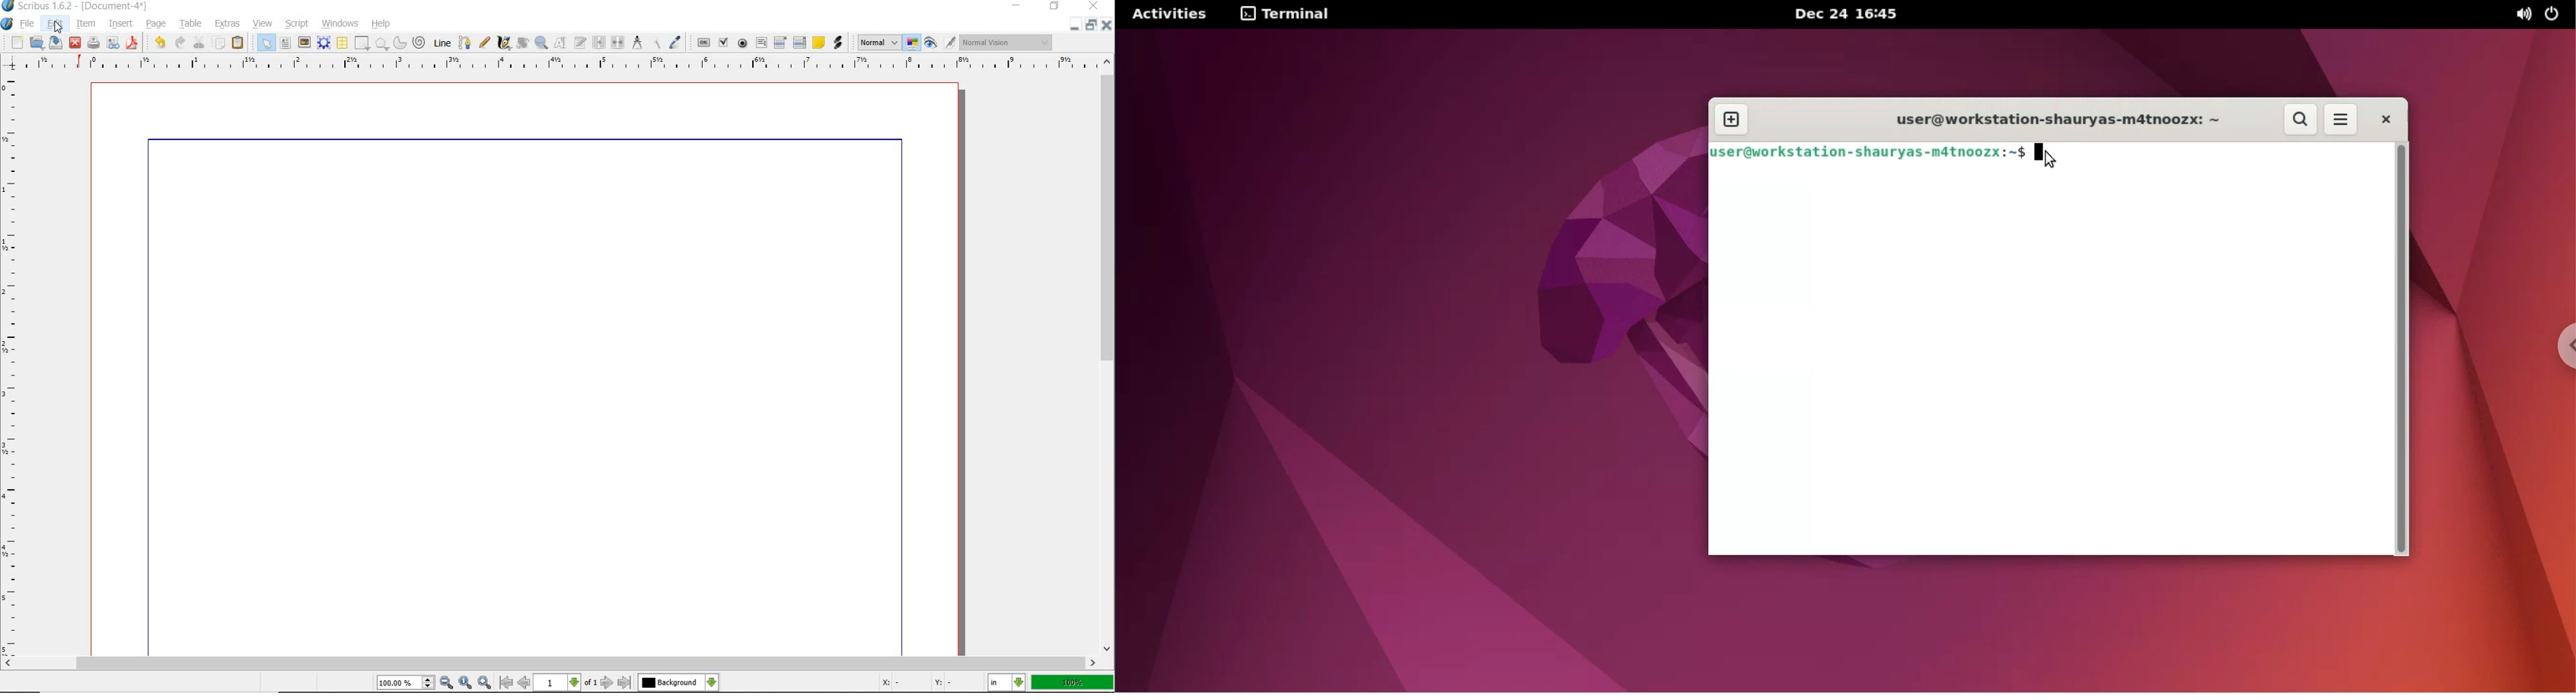 The width and height of the screenshot is (2576, 700). I want to click on freehand line, so click(482, 43).